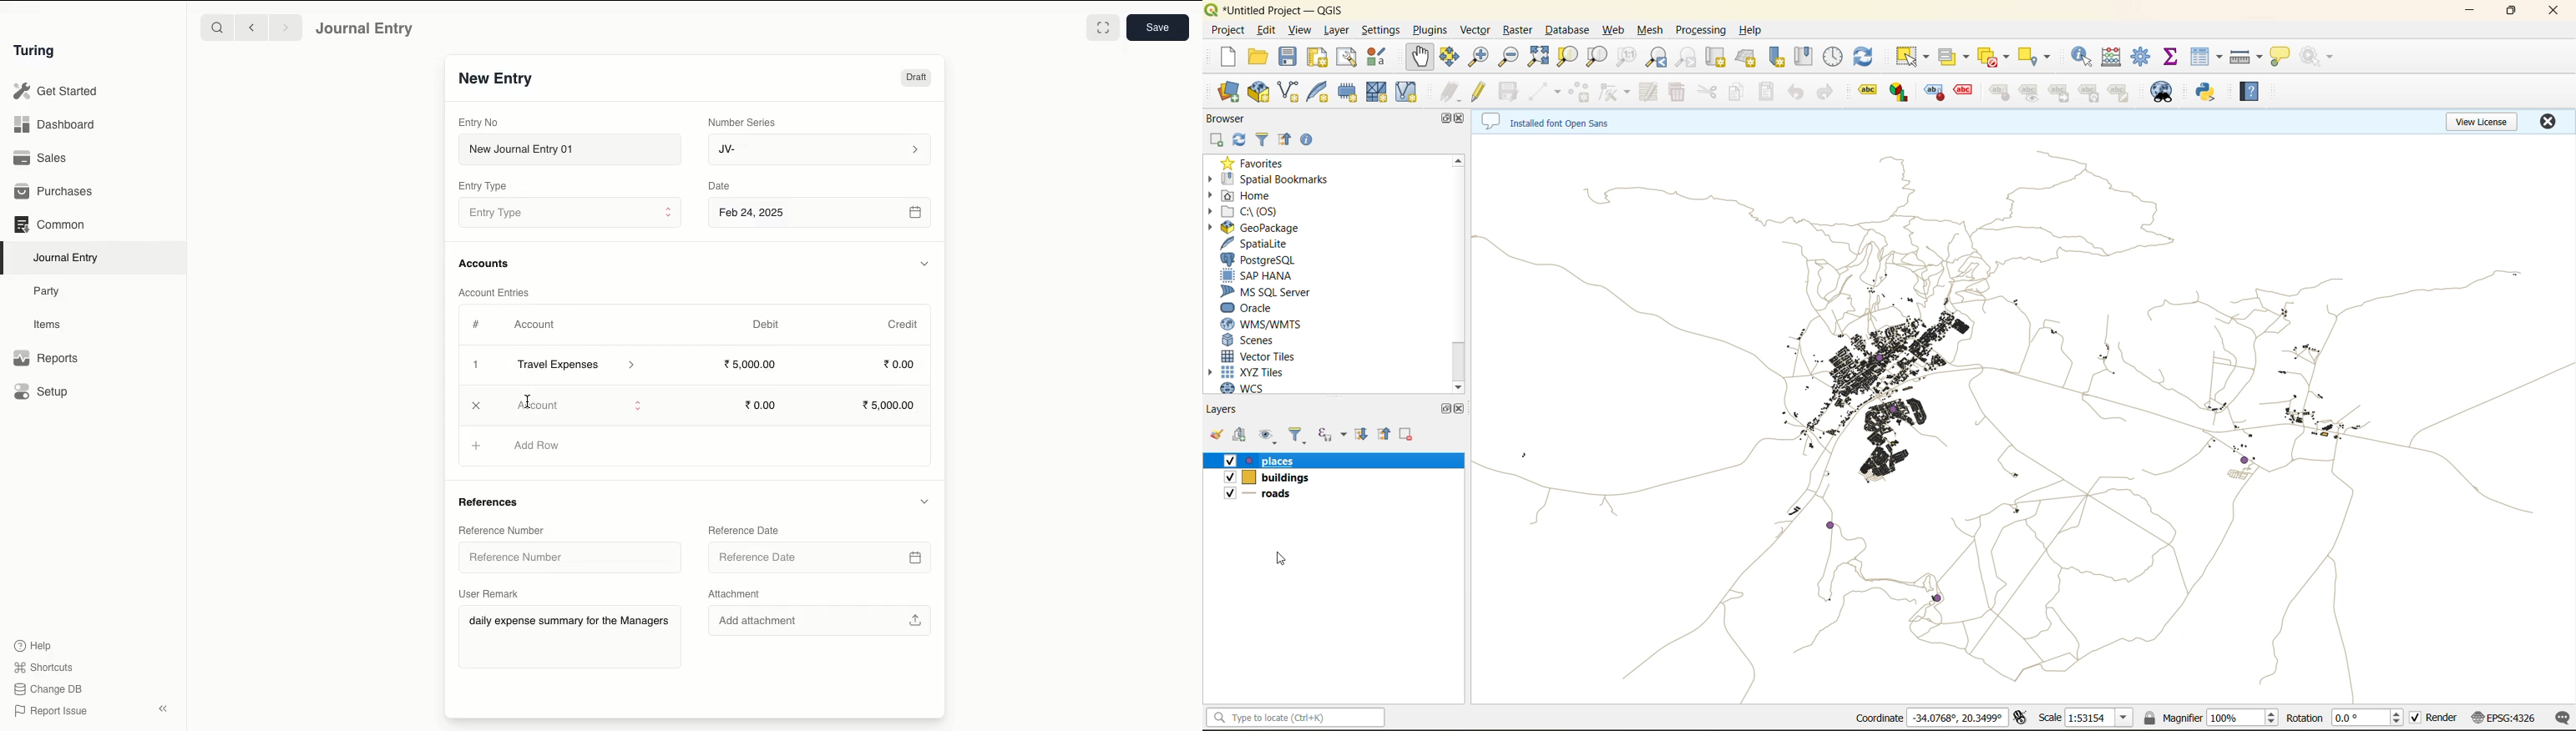  I want to click on tool box, so click(2143, 55).